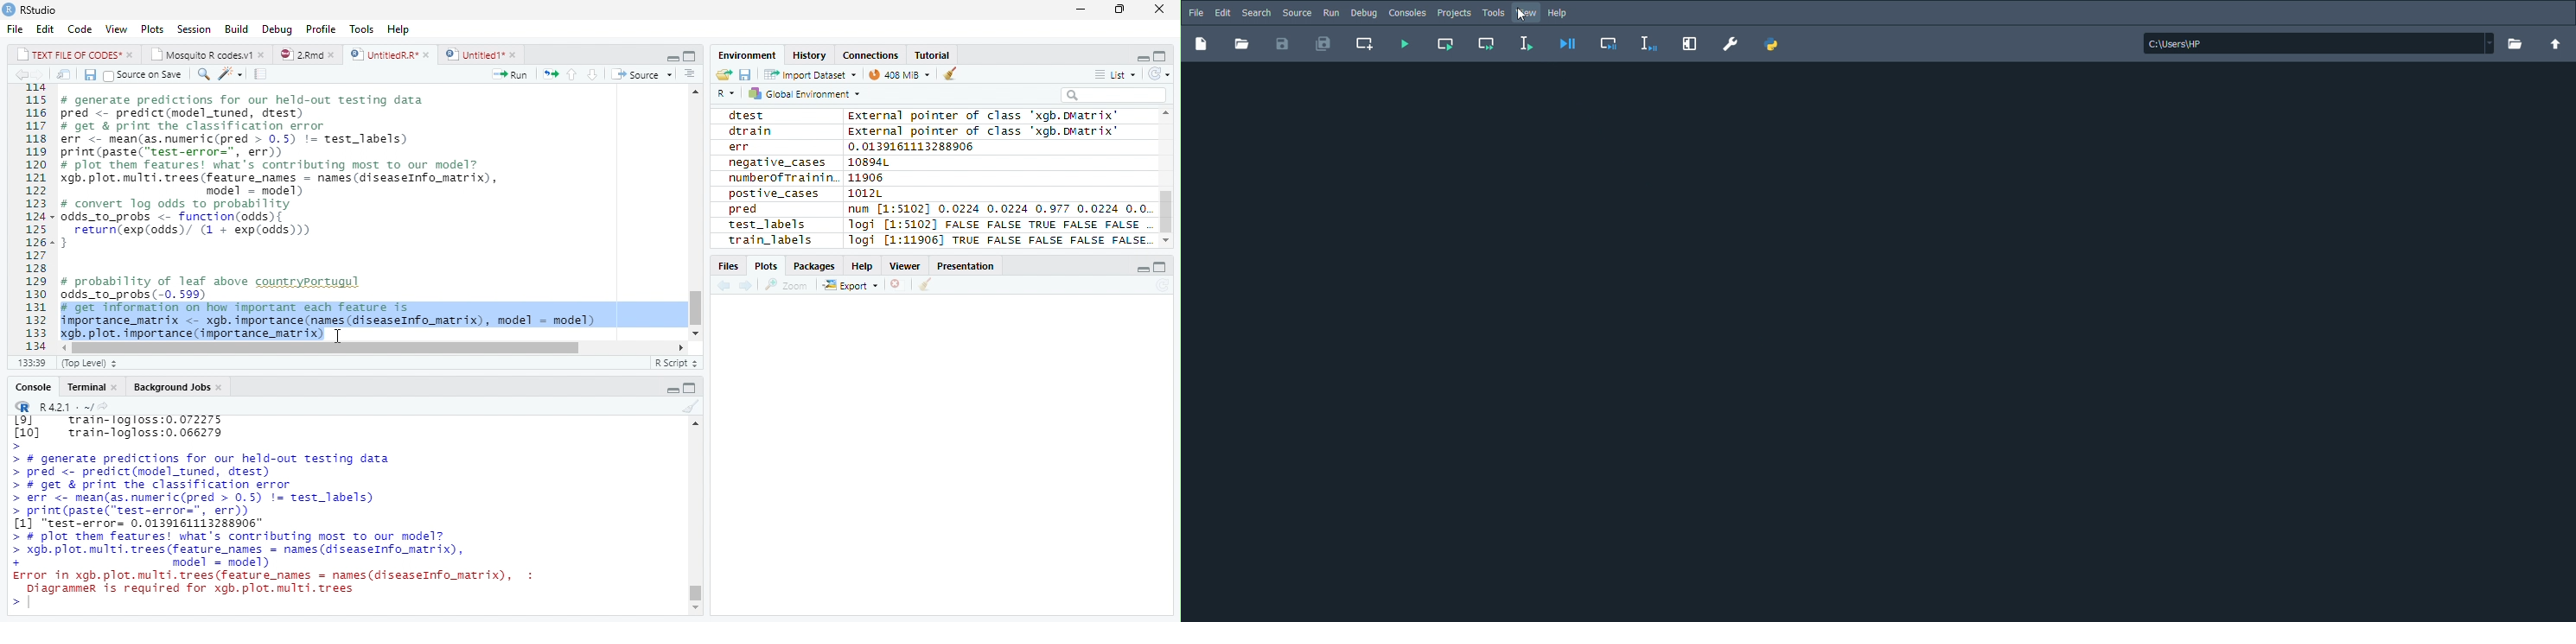 Image resolution: width=2576 pixels, height=644 pixels. Describe the element at coordinates (178, 386) in the screenshot. I see `Background Jobs` at that location.